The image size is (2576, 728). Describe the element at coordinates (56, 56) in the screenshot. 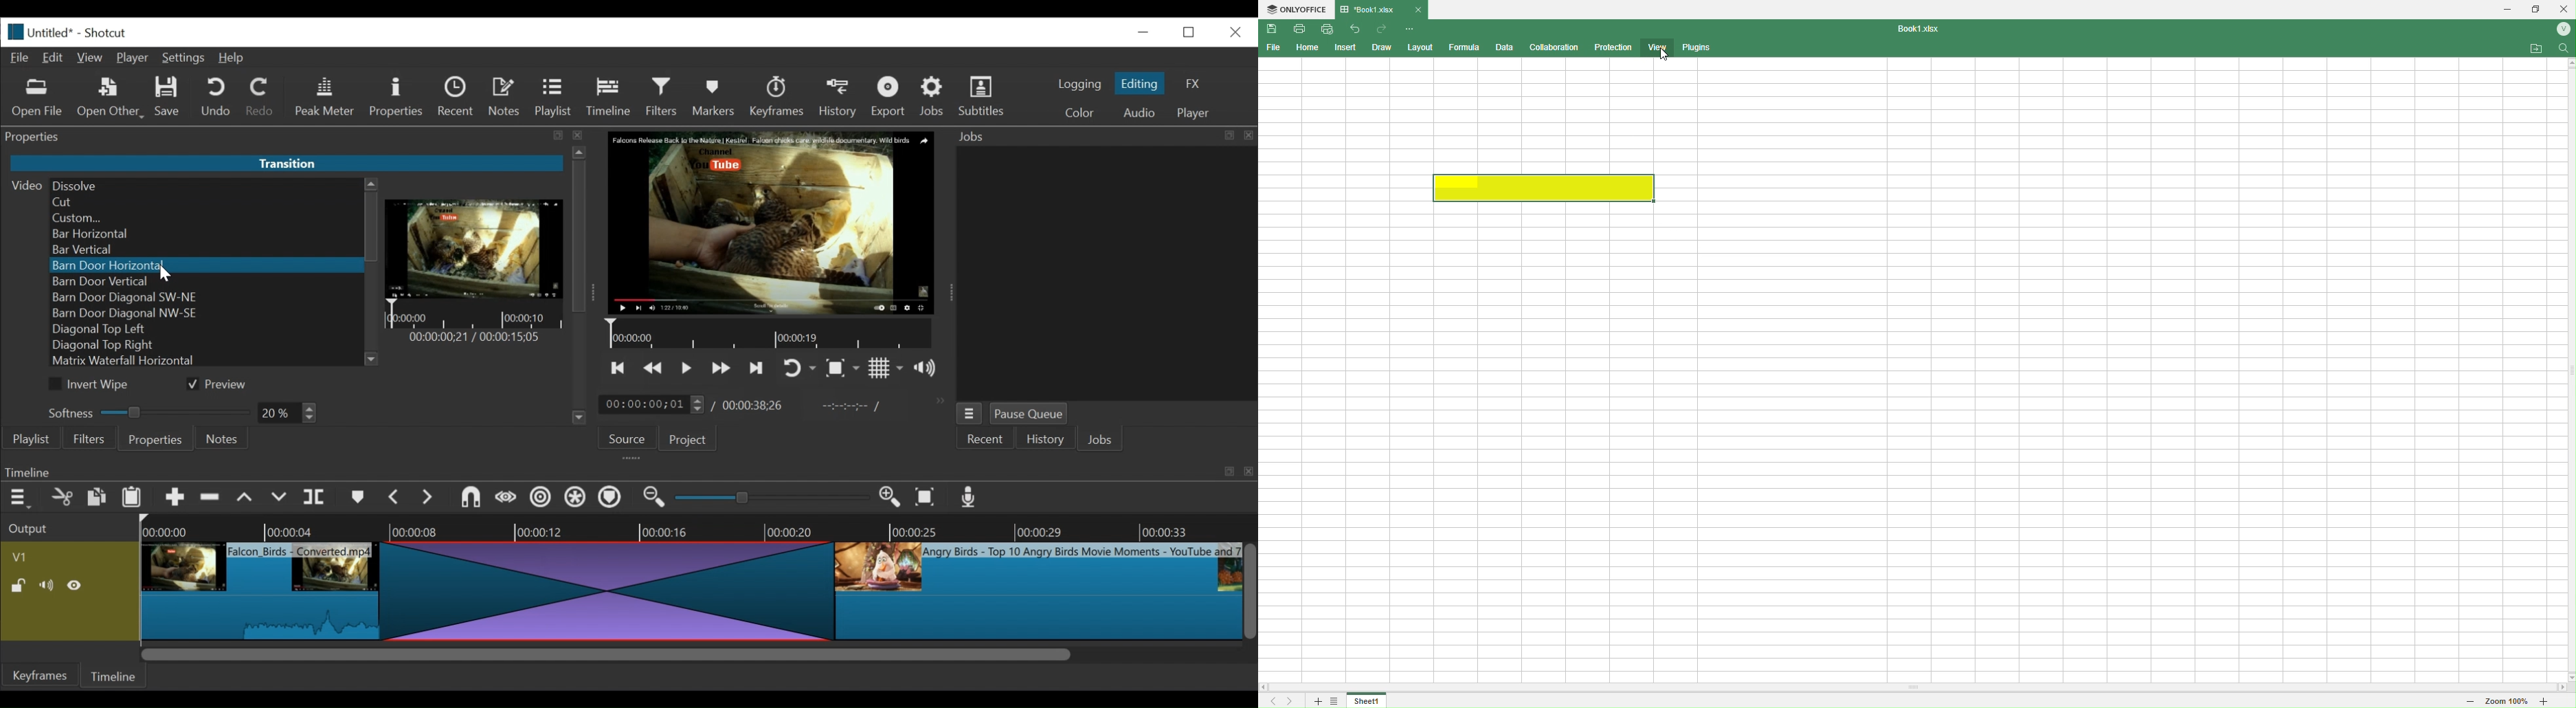

I see `Edit` at that location.